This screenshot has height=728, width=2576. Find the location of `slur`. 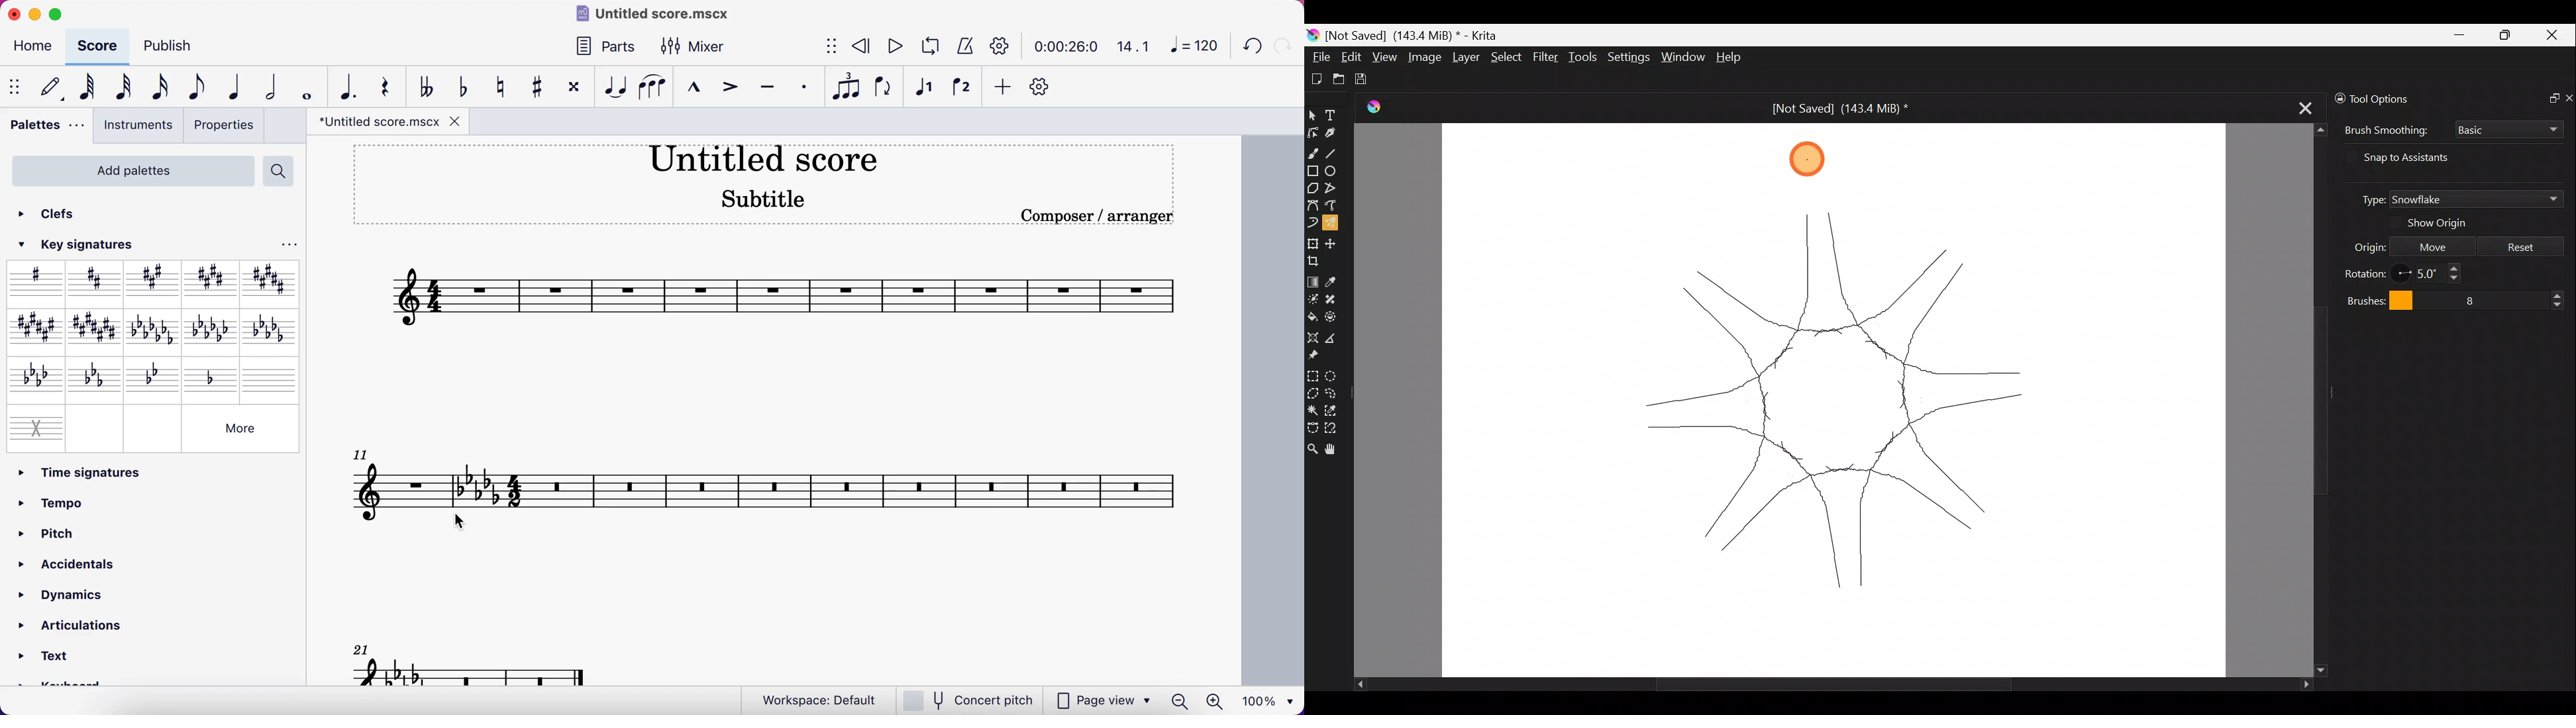

slur is located at coordinates (655, 91).